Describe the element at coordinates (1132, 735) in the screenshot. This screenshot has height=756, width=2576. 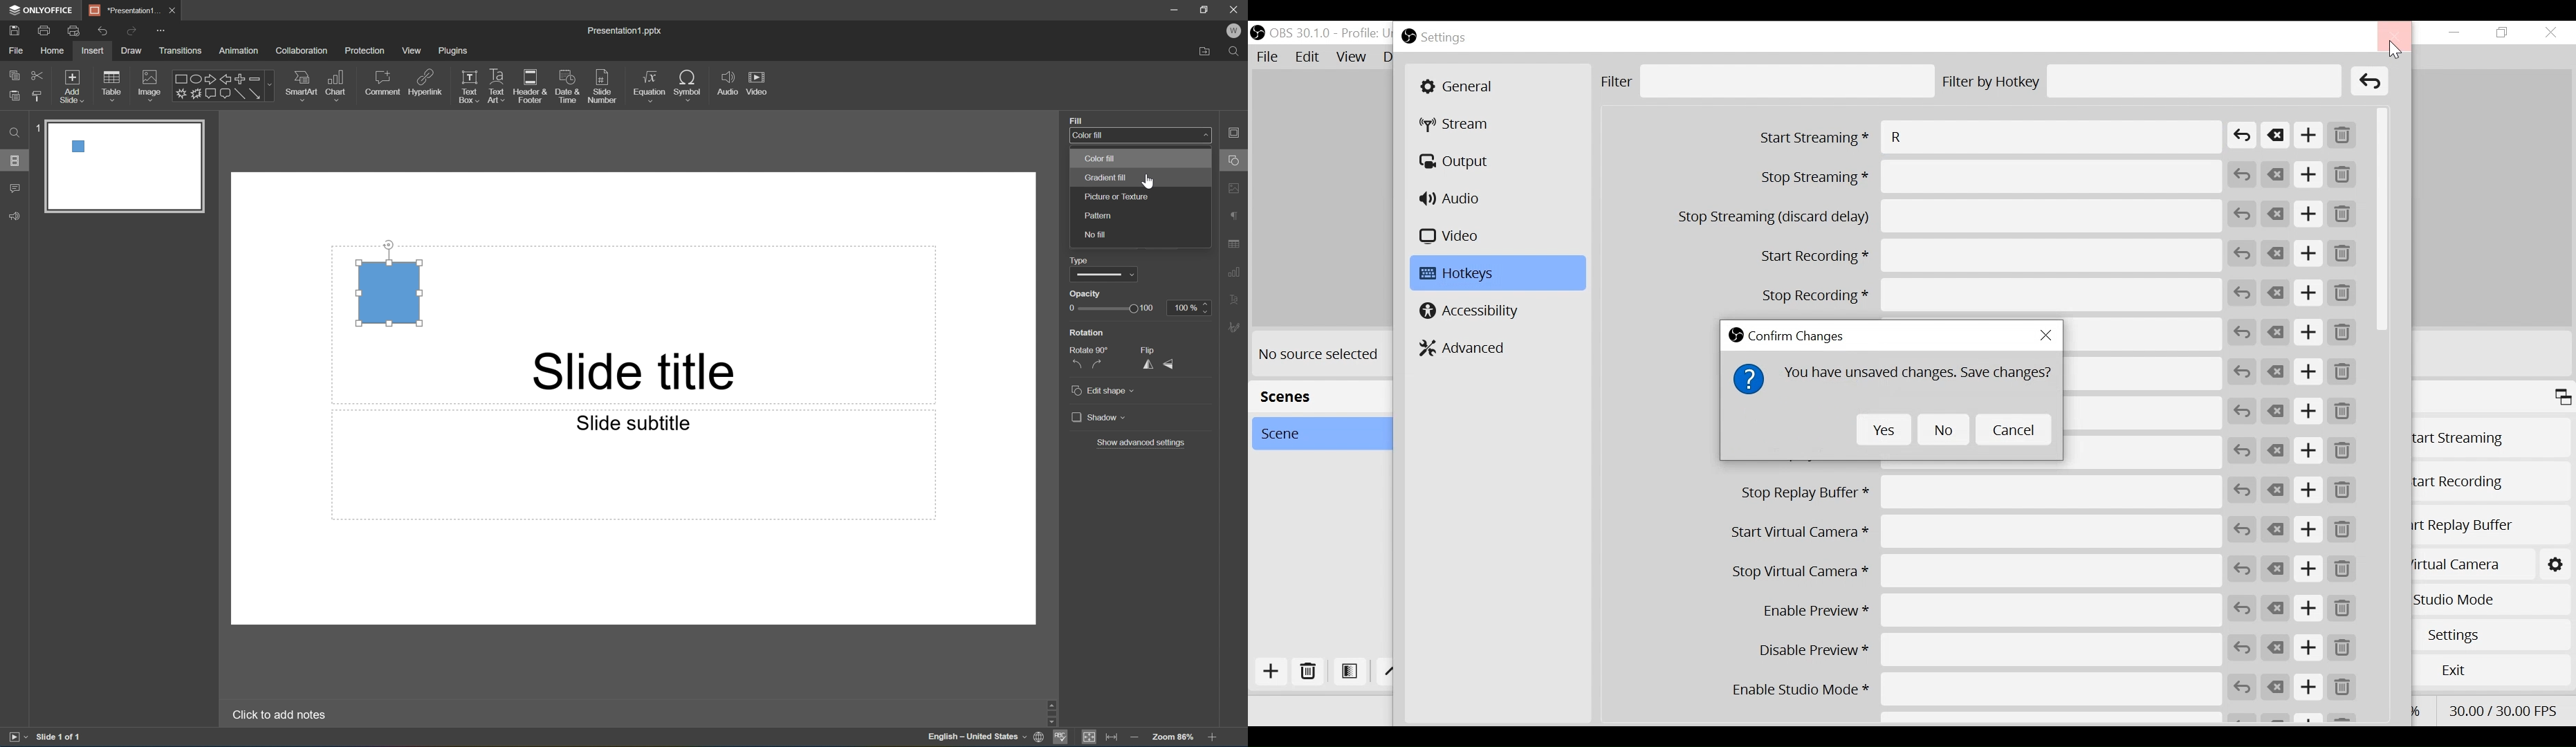
I see `Zoom out` at that location.